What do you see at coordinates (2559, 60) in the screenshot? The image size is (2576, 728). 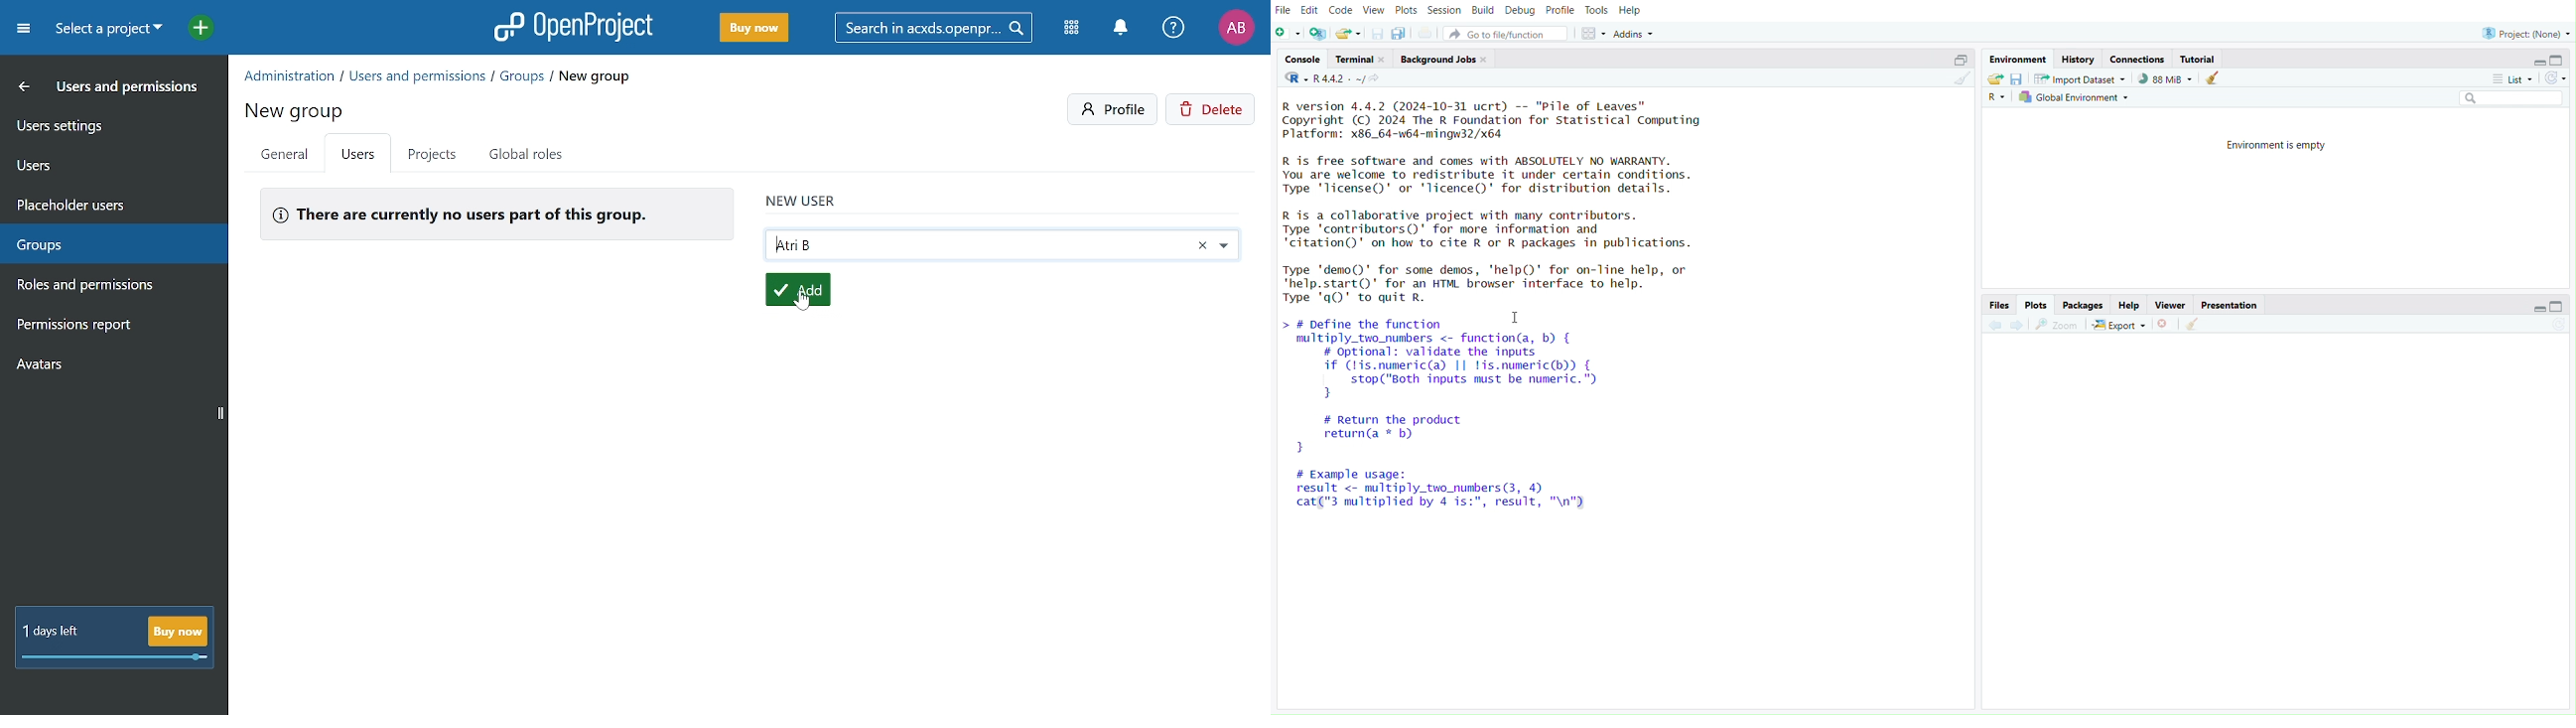 I see `Maximize` at bounding box center [2559, 60].